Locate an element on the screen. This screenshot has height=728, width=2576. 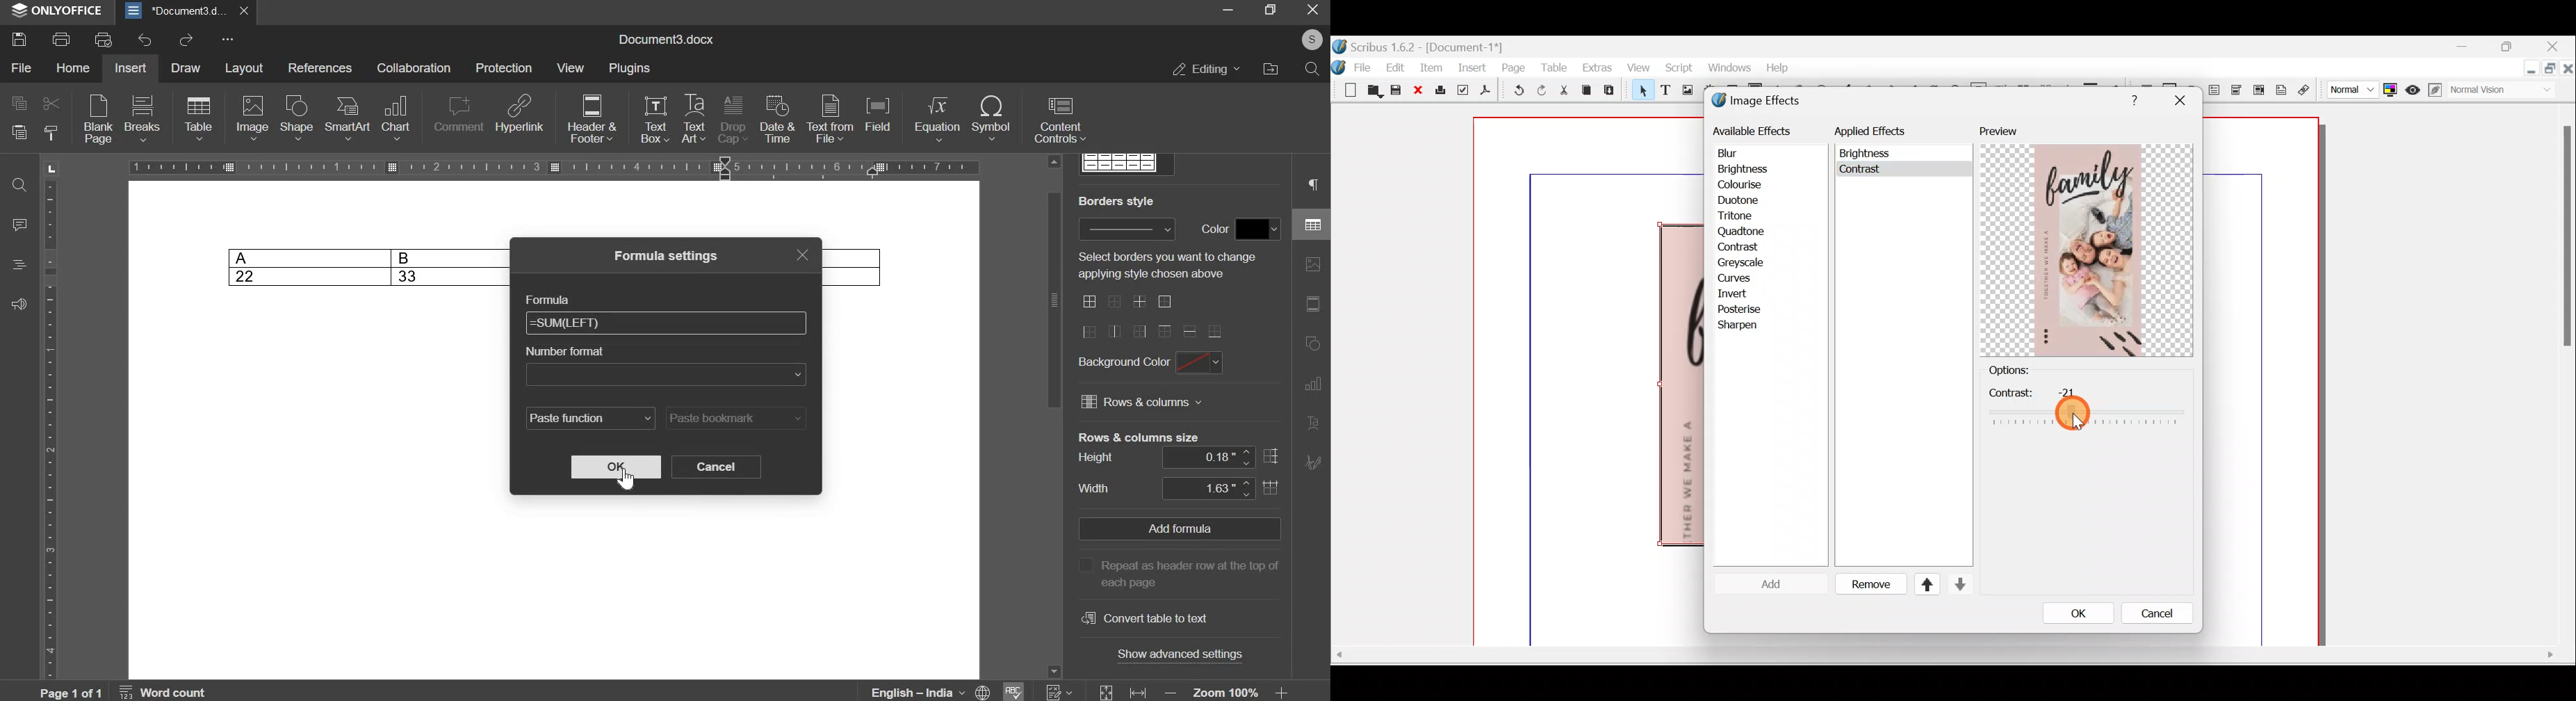
close is located at coordinates (244, 11).